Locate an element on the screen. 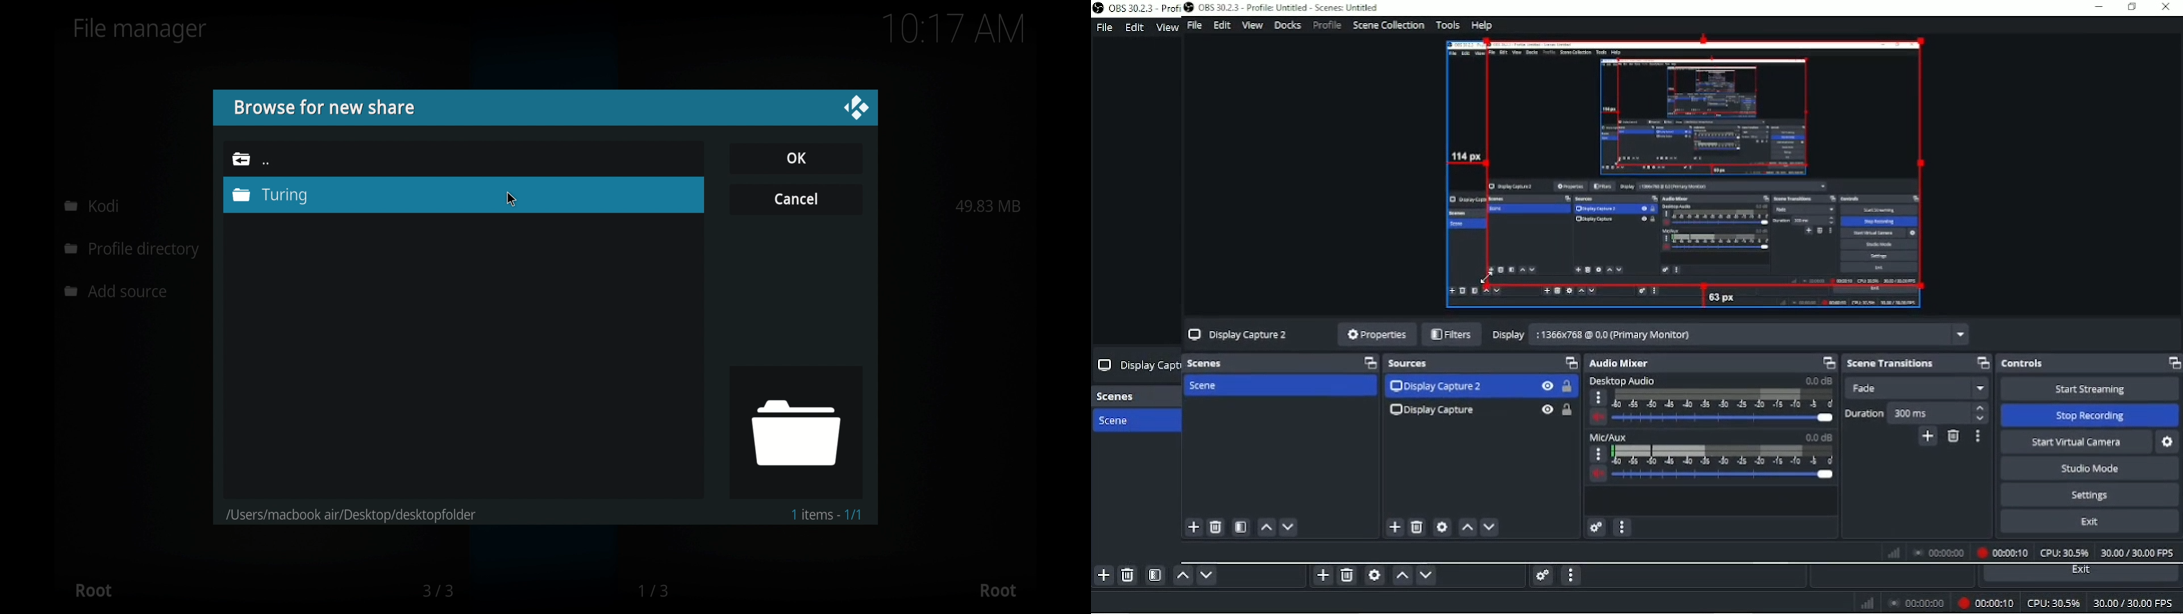 Image resolution: width=2184 pixels, height=616 pixels. ok is located at coordinates (796, 157).